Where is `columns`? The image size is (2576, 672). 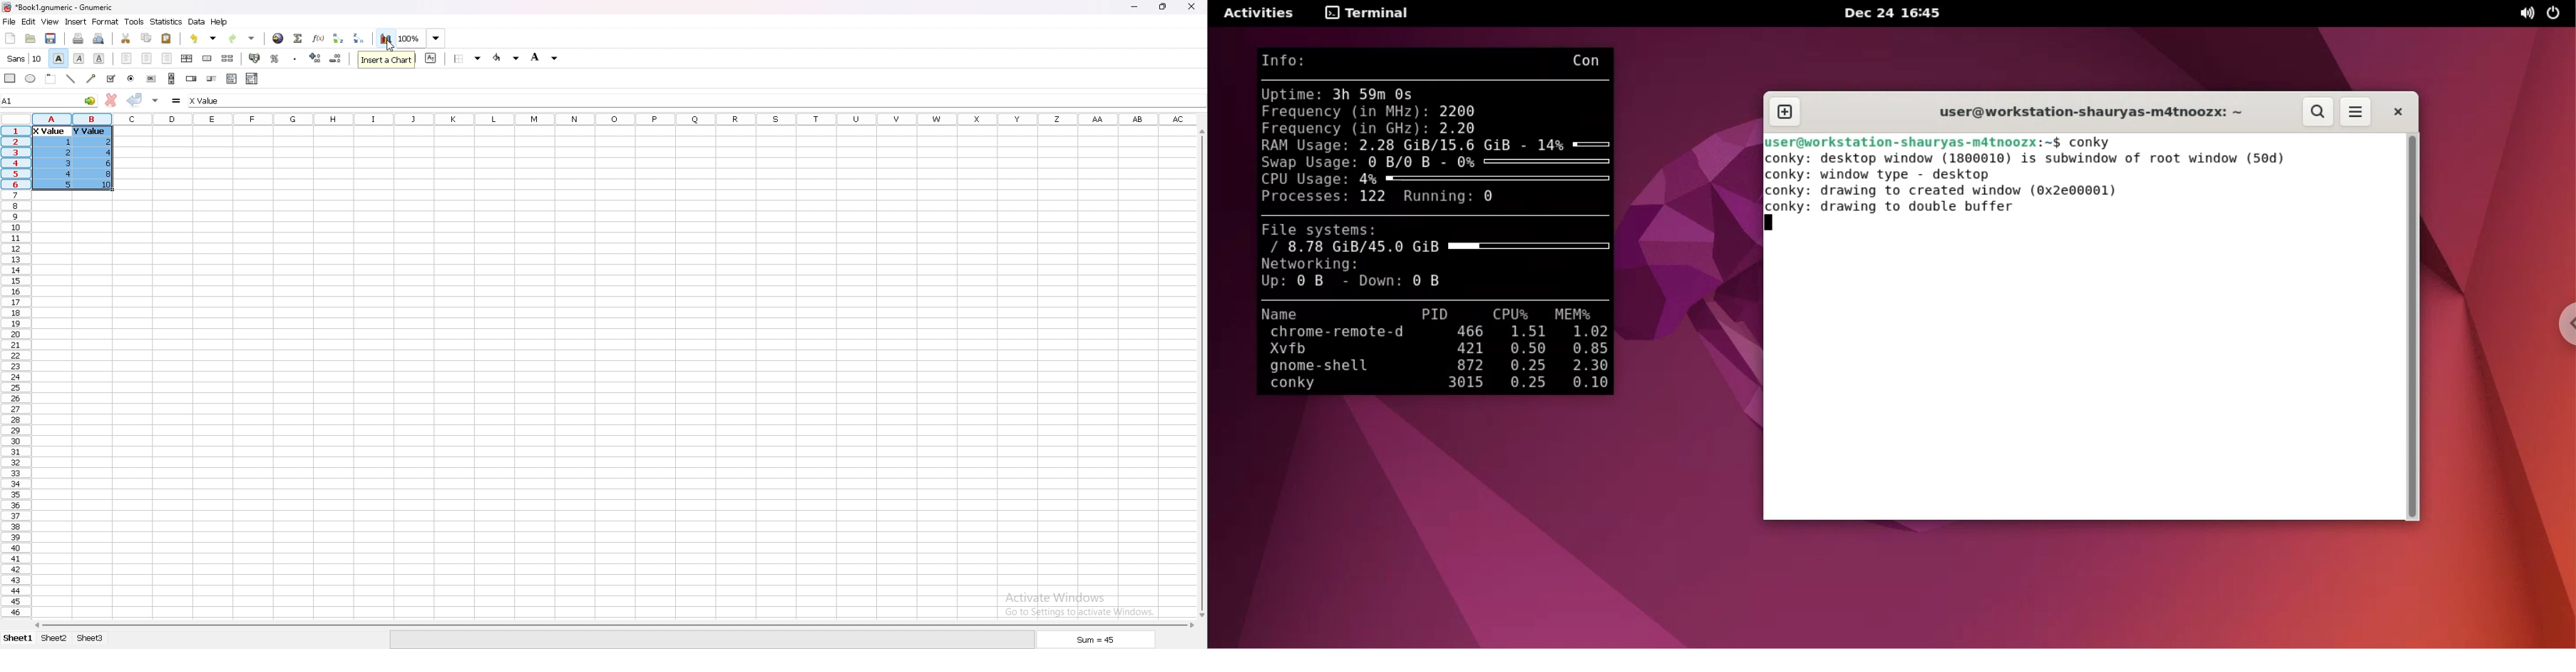
columns is located at coordinates (615, 118).